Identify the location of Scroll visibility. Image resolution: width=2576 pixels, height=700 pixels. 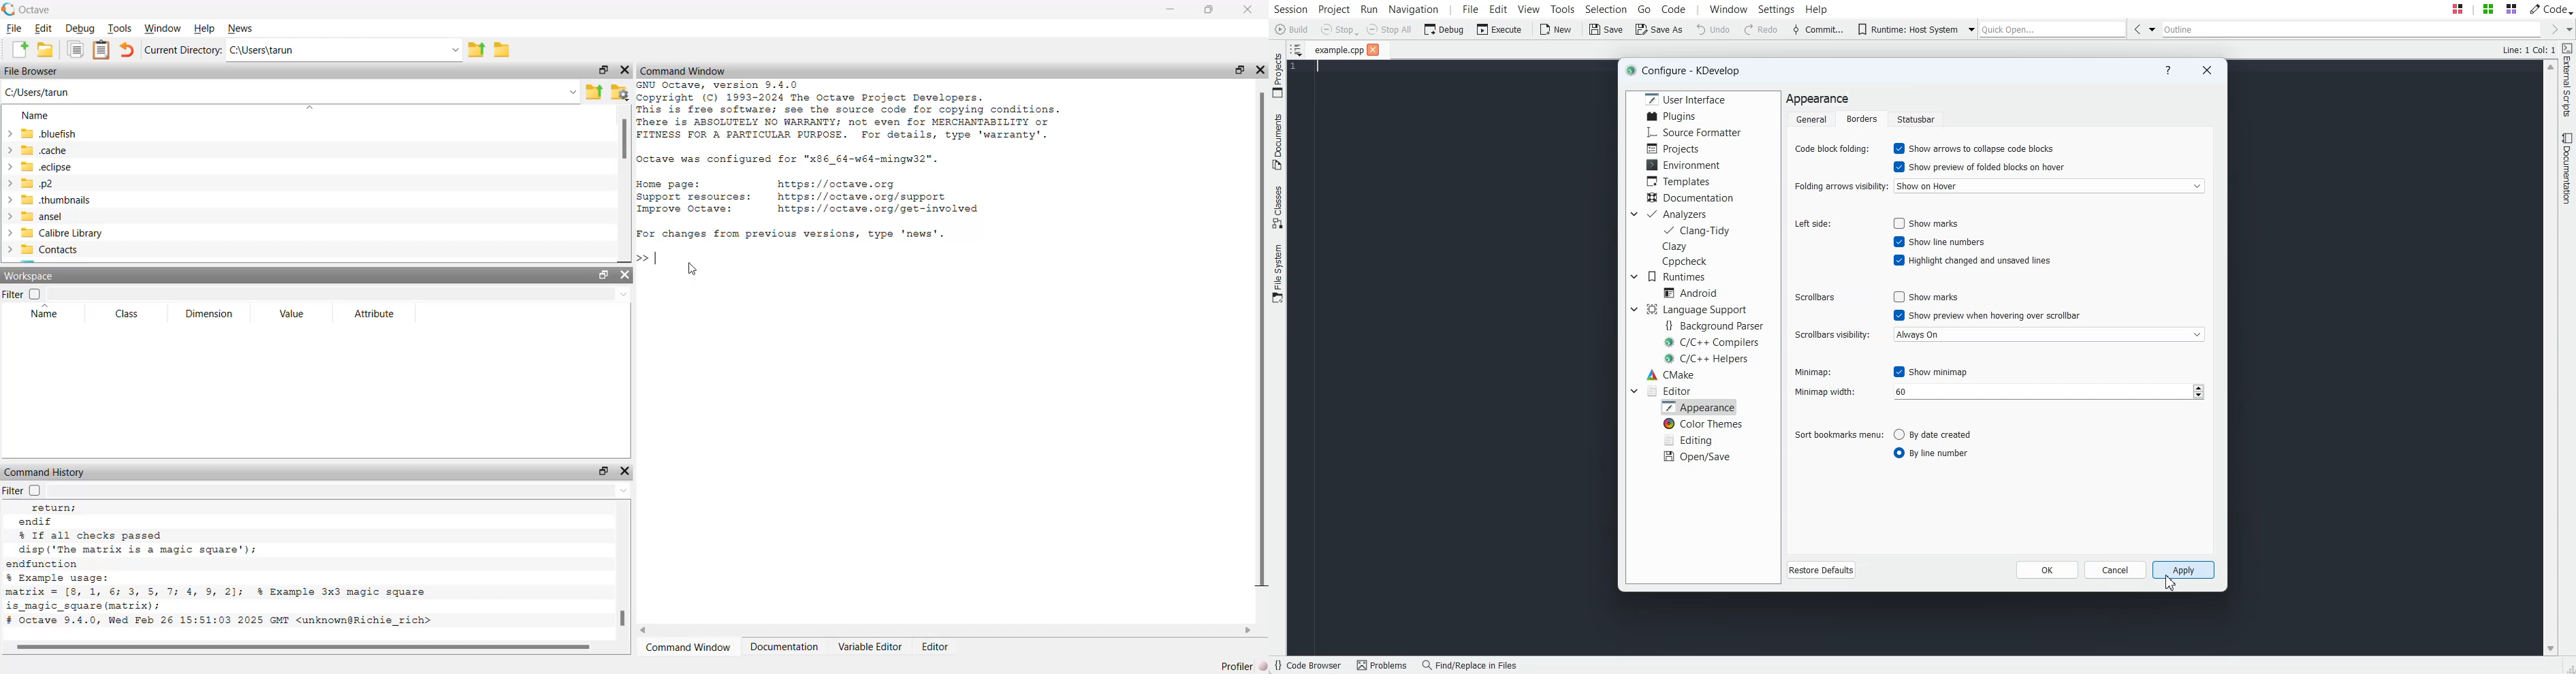
(1832, 335).